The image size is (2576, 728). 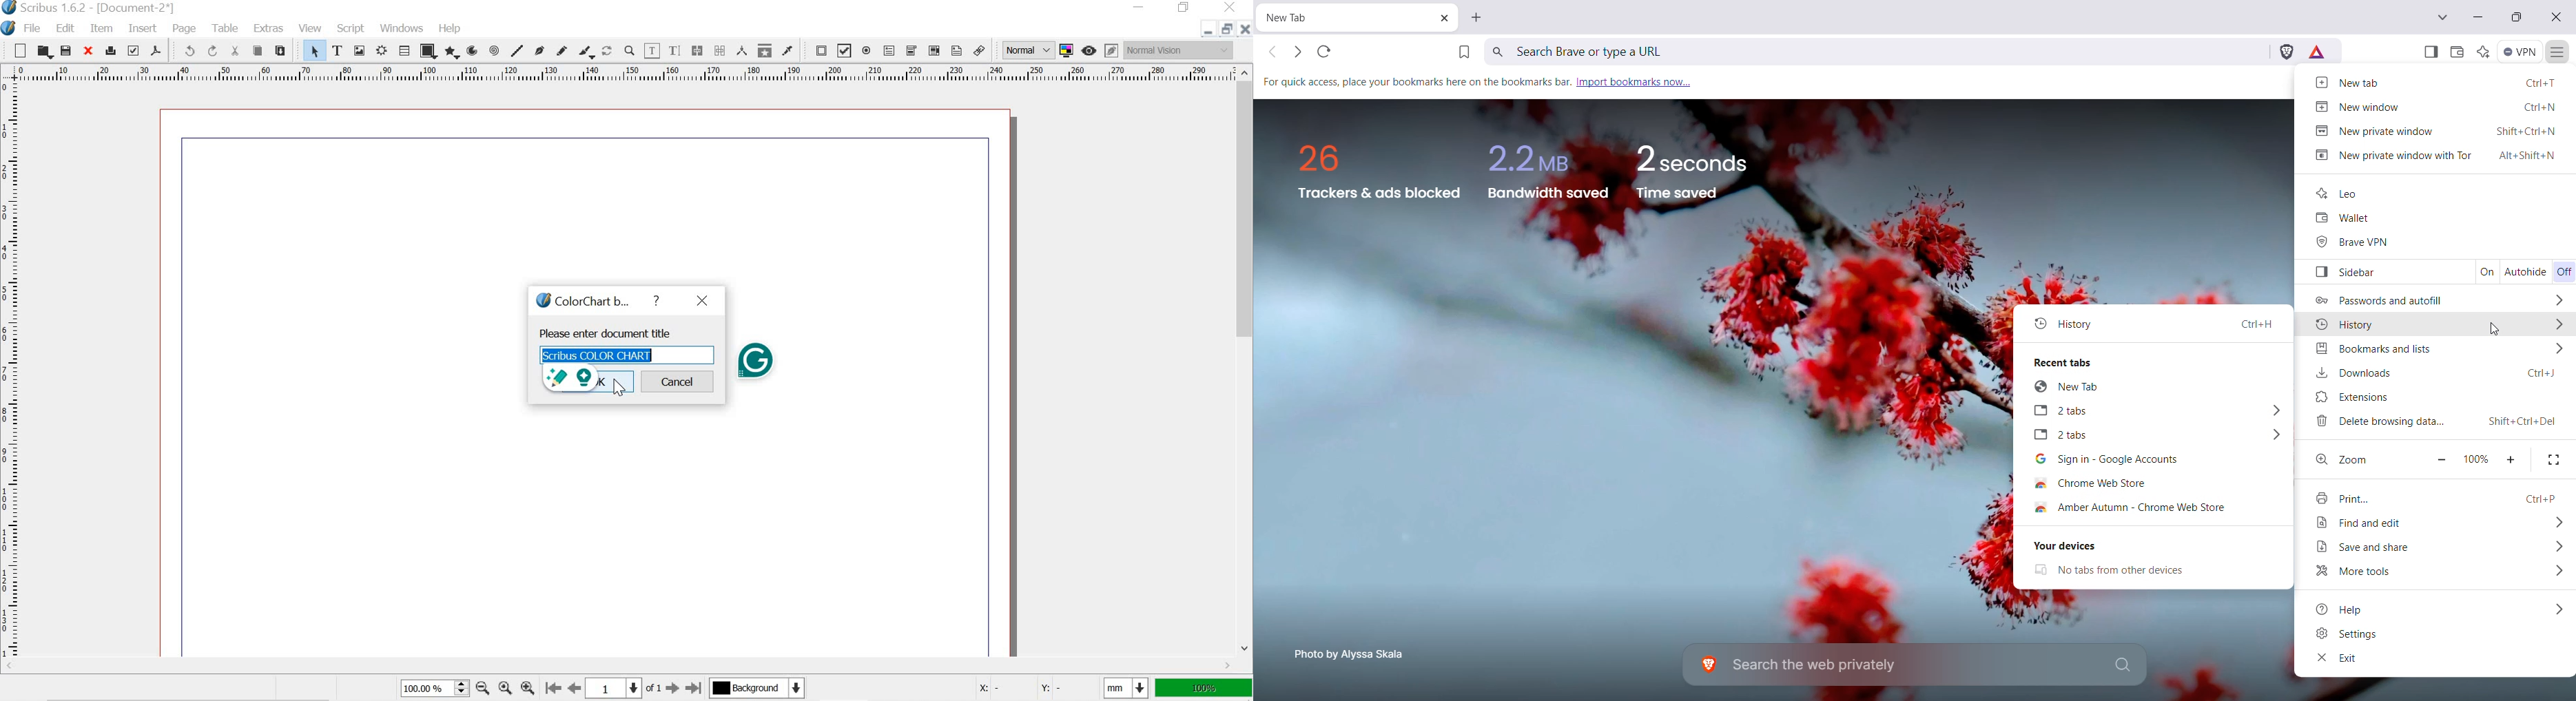 What do you see at coordinates (541, 50) in the screenshot?
I see `bezier curve` at bounding box center [541, 50].